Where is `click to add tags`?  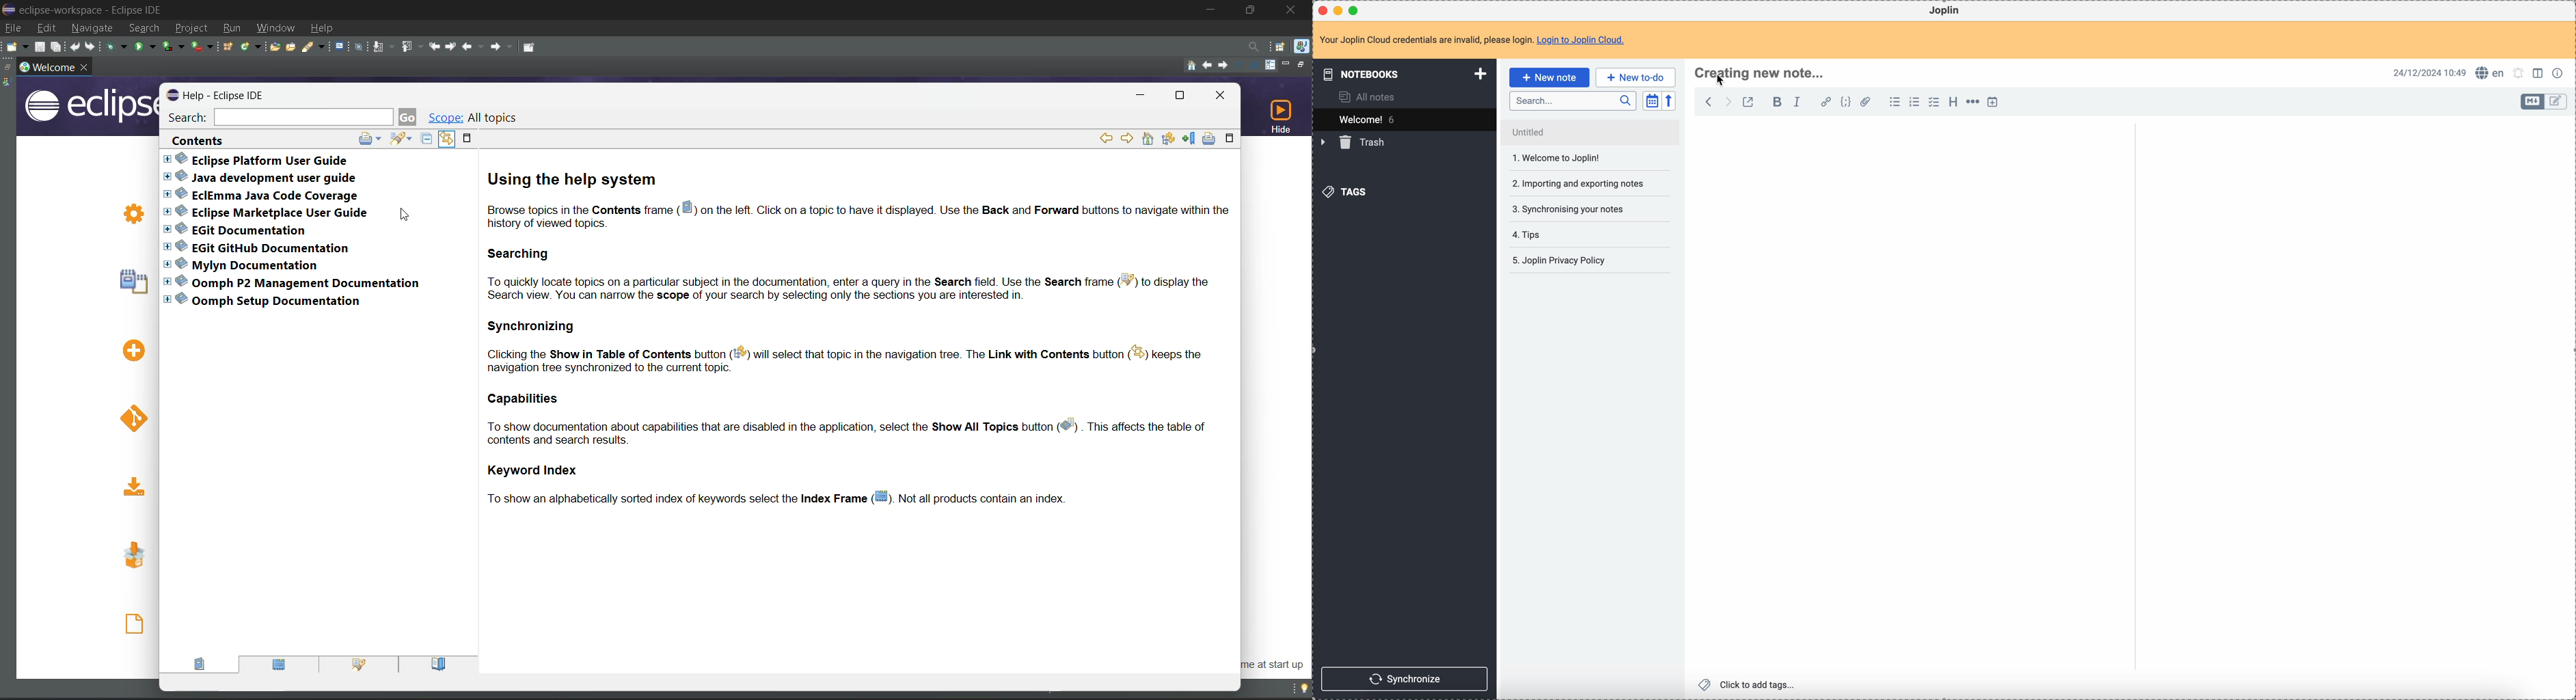 click to add tags is located at coordinates (1747, 685).